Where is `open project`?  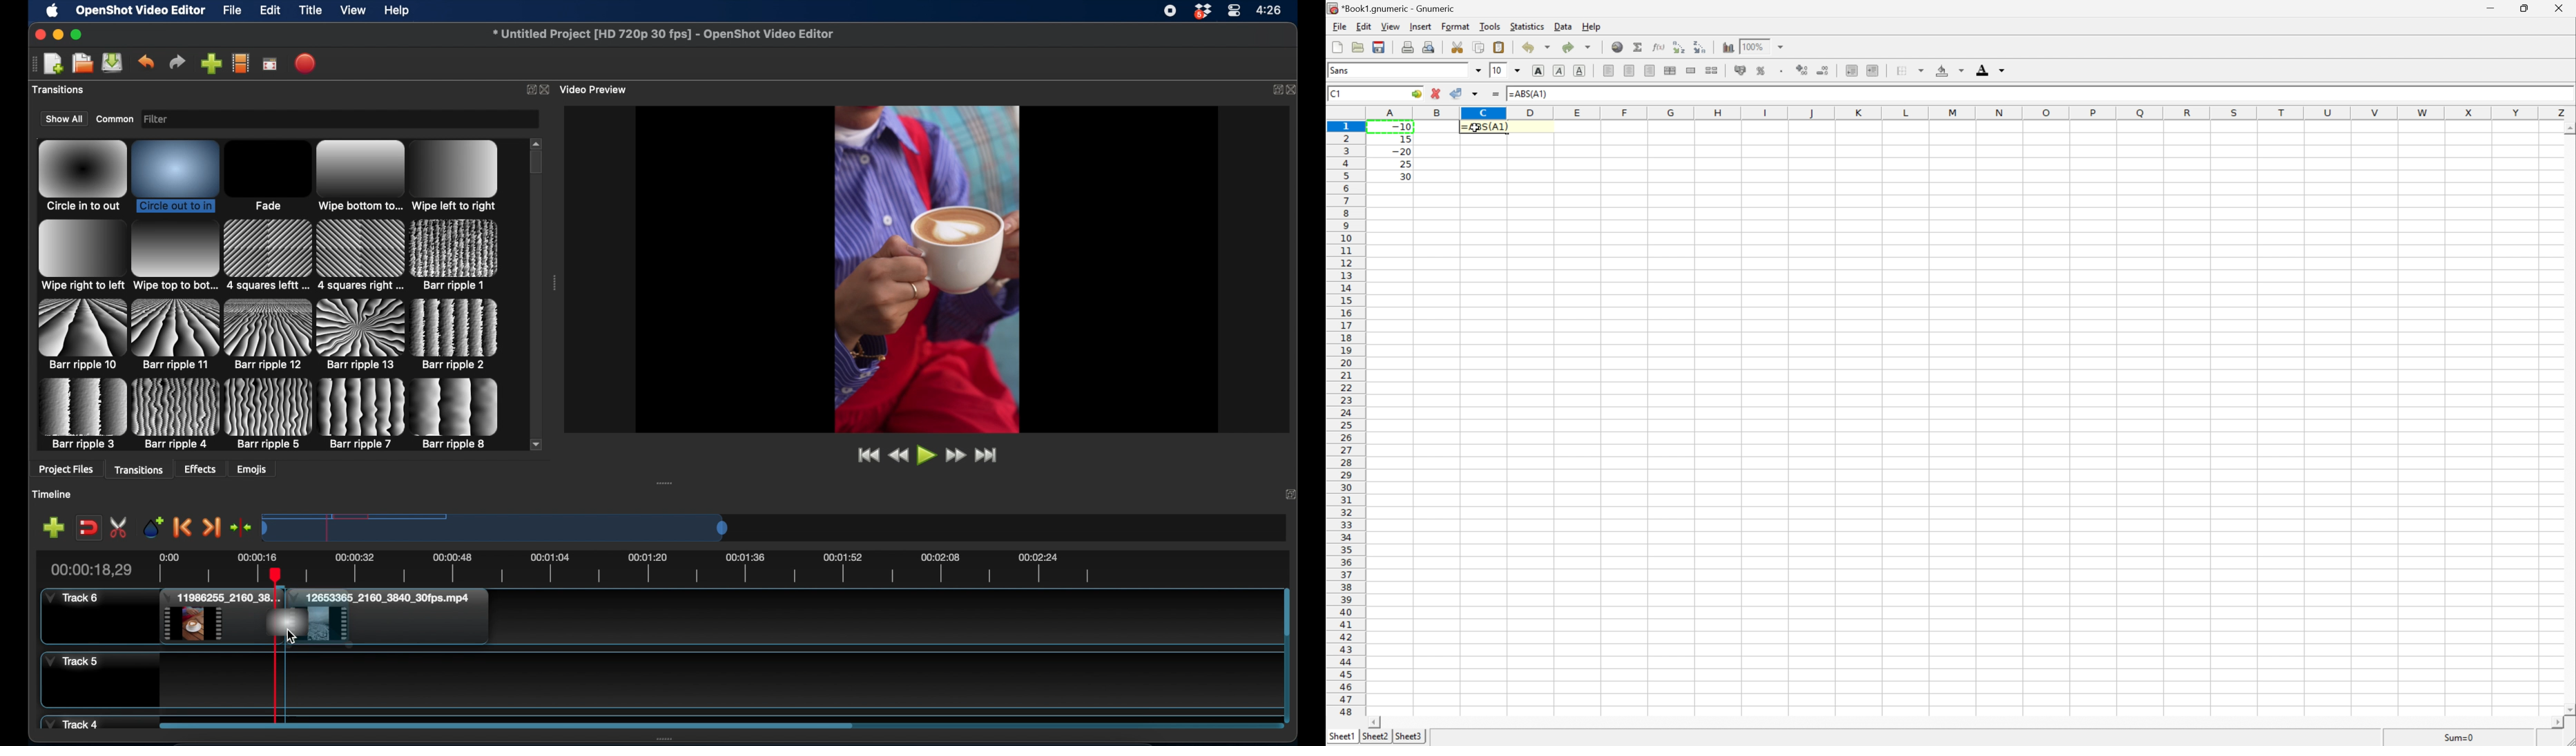 open project is located at coordinates (53, 64).